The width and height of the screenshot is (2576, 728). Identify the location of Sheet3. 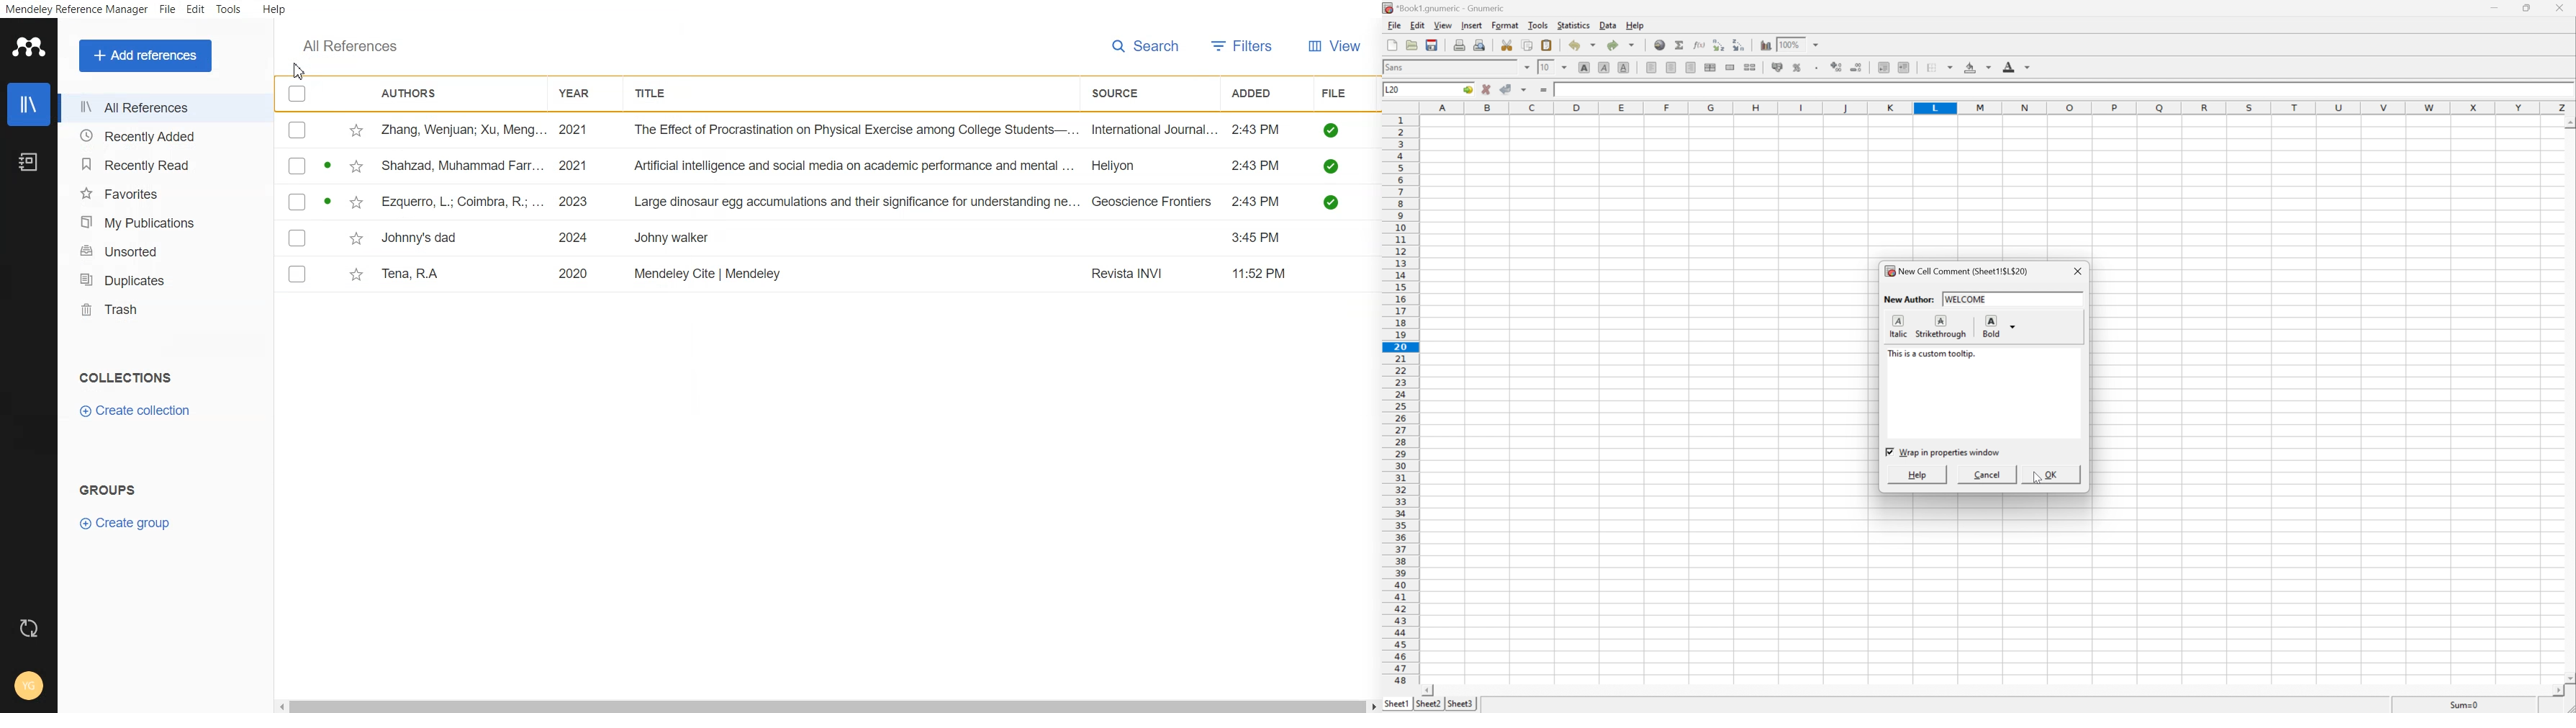
(1428, 704).